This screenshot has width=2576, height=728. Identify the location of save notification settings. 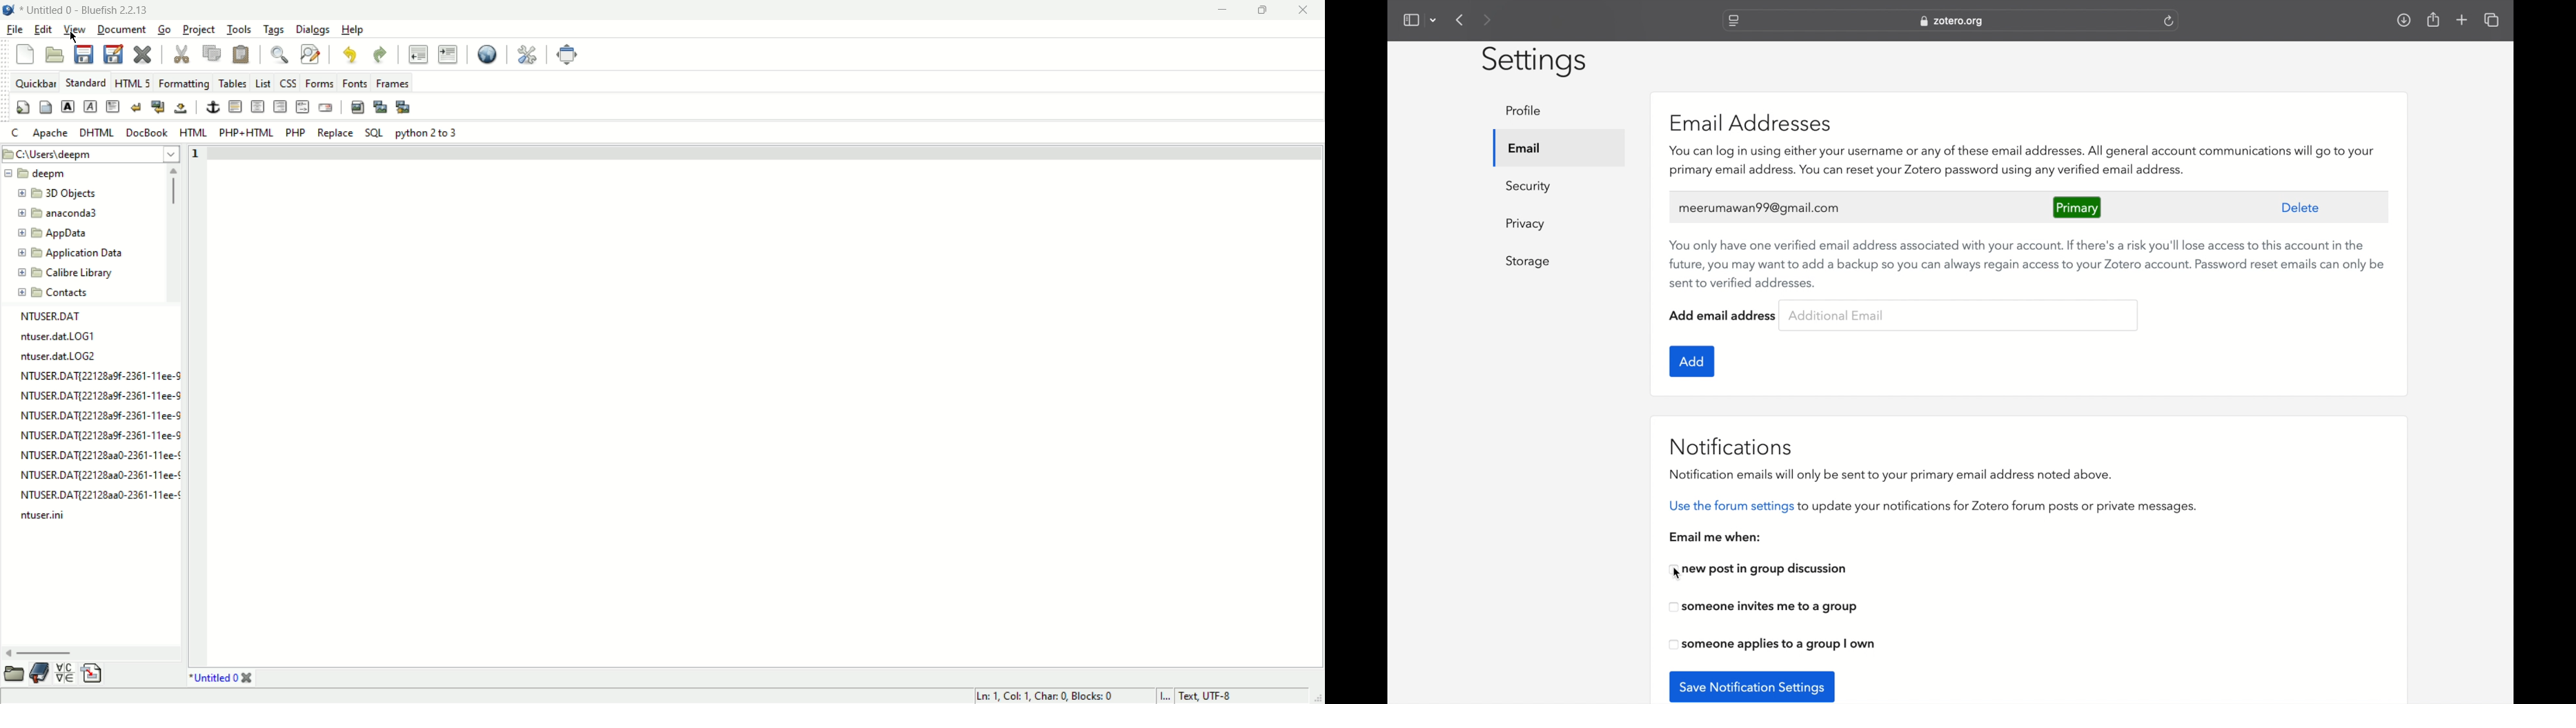
(1752, 686).